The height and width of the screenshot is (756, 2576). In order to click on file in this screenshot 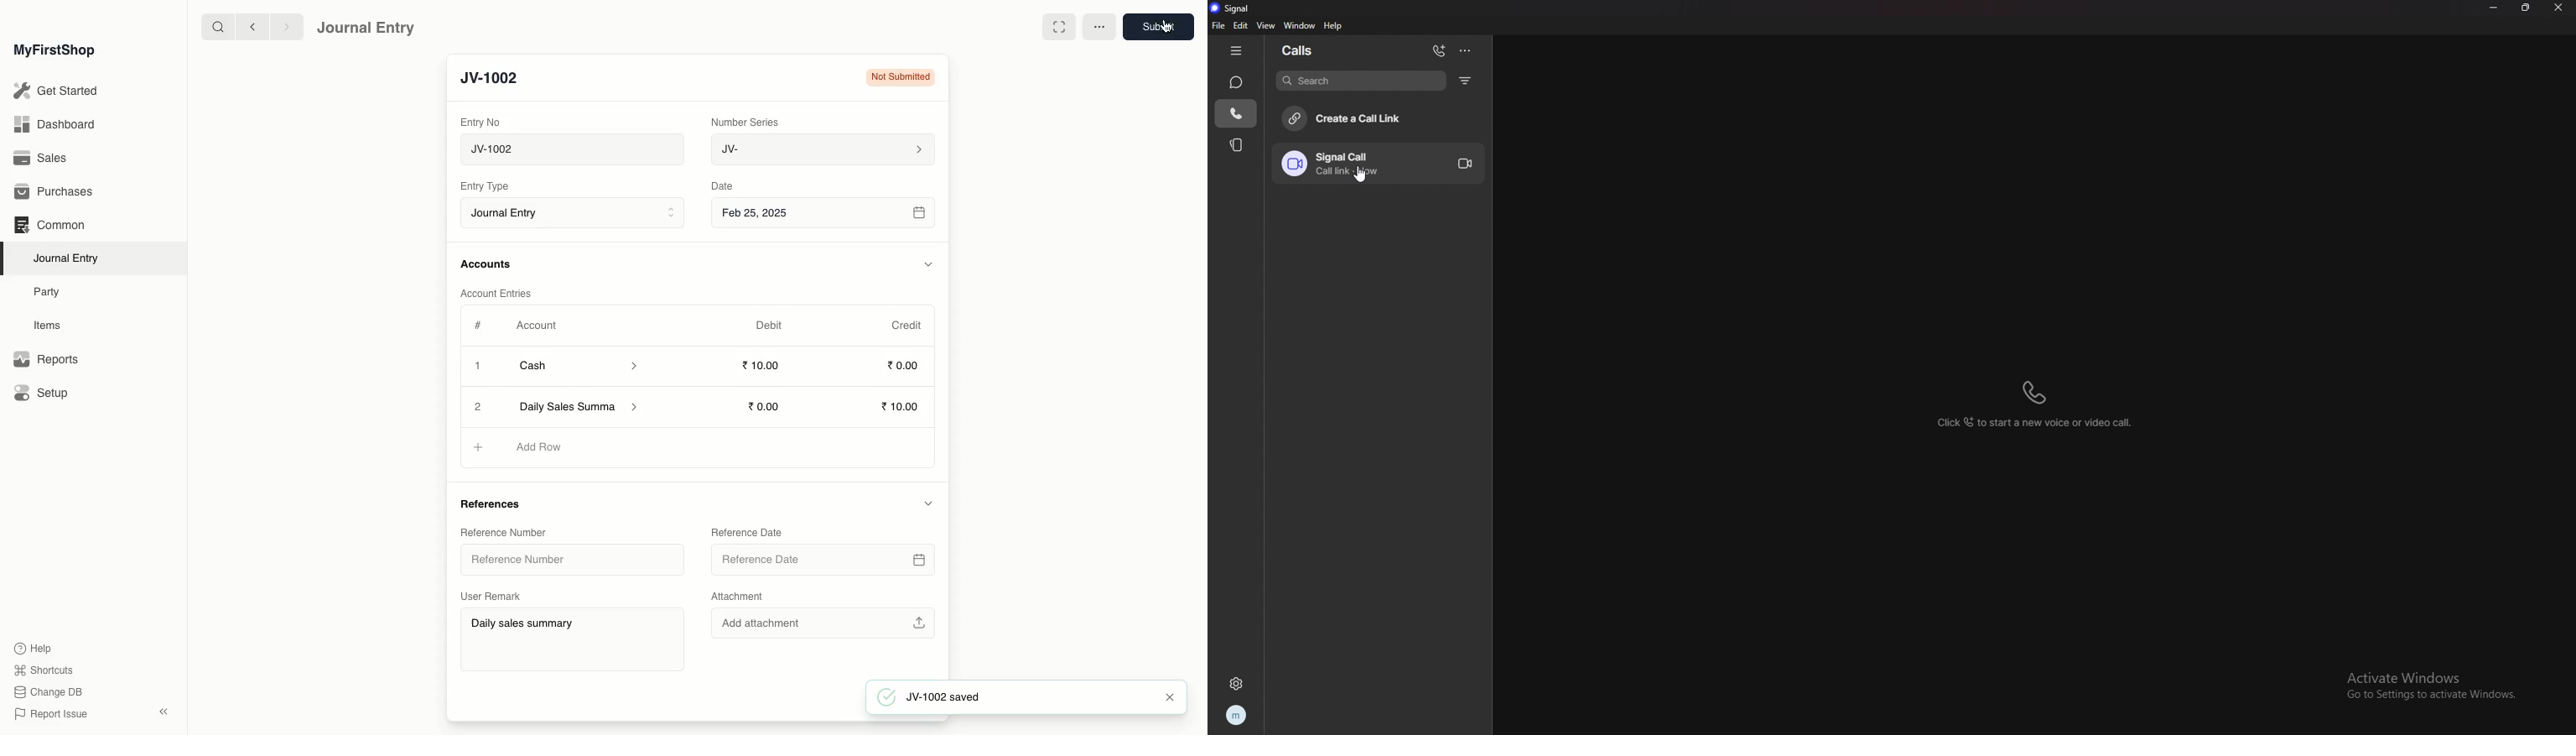, I will do `click(1217, 25)`.